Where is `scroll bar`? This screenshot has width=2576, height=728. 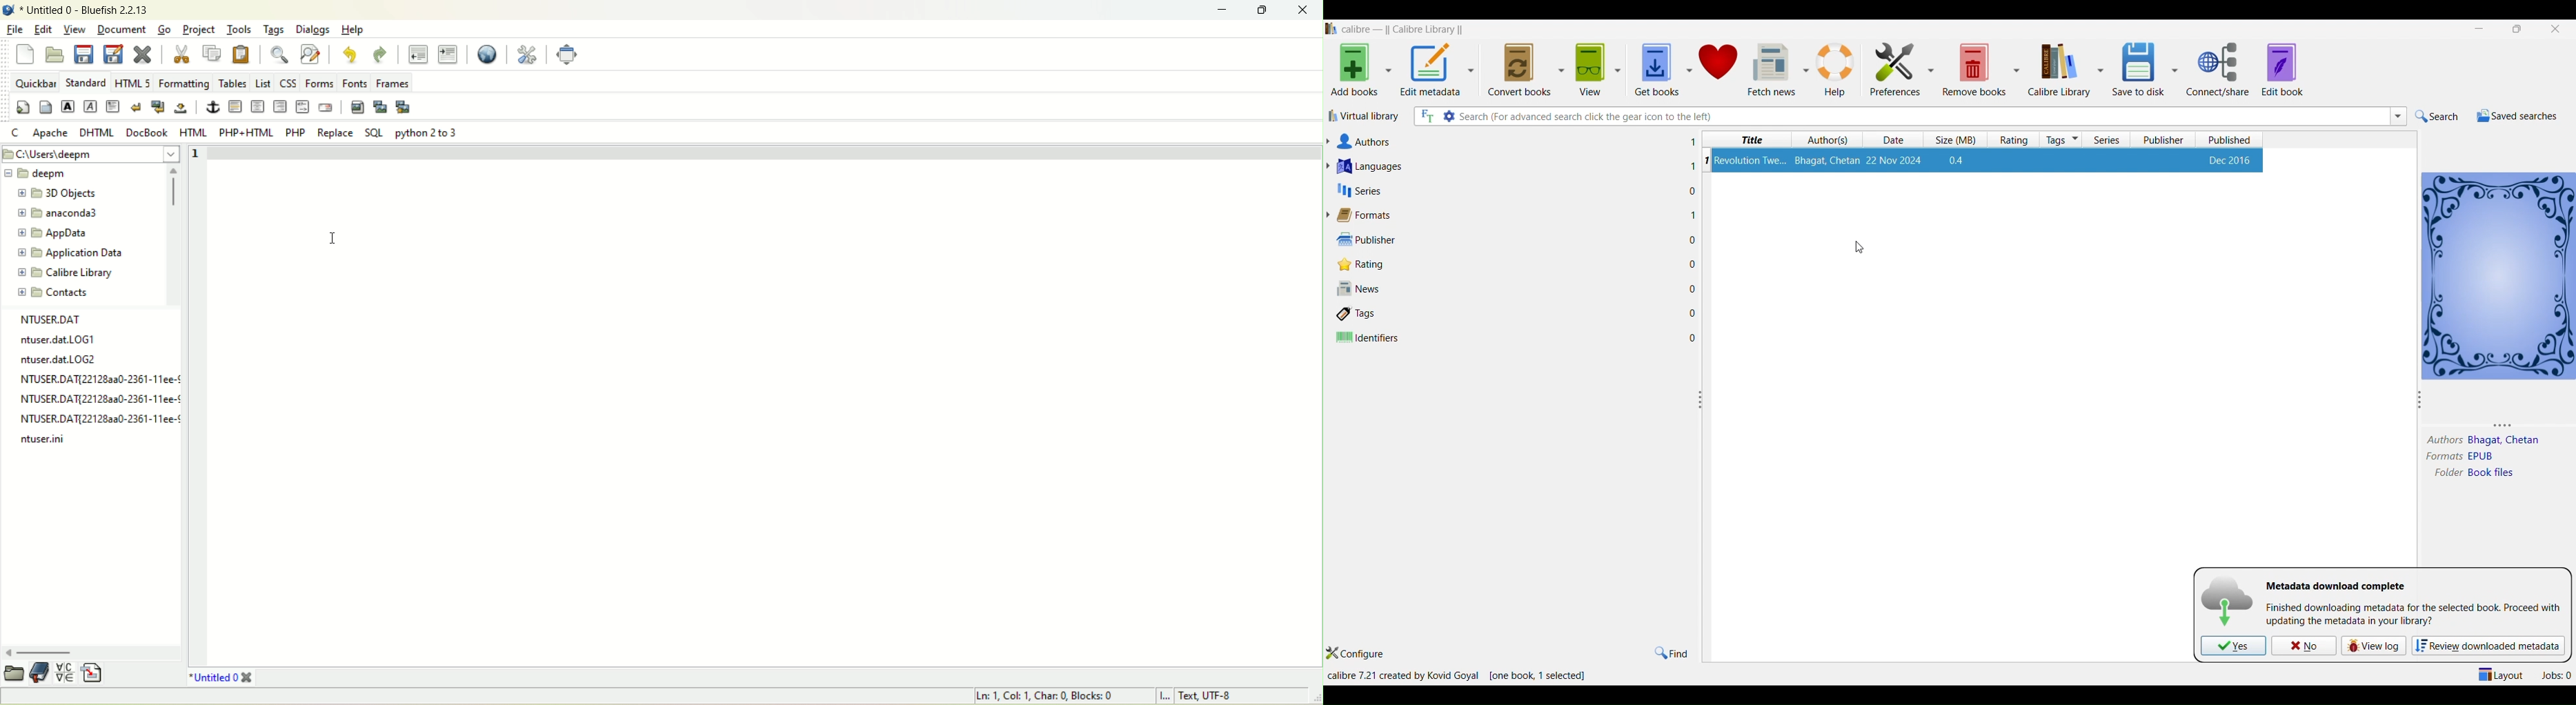
scroll bar is located at coordinates (175, 235).